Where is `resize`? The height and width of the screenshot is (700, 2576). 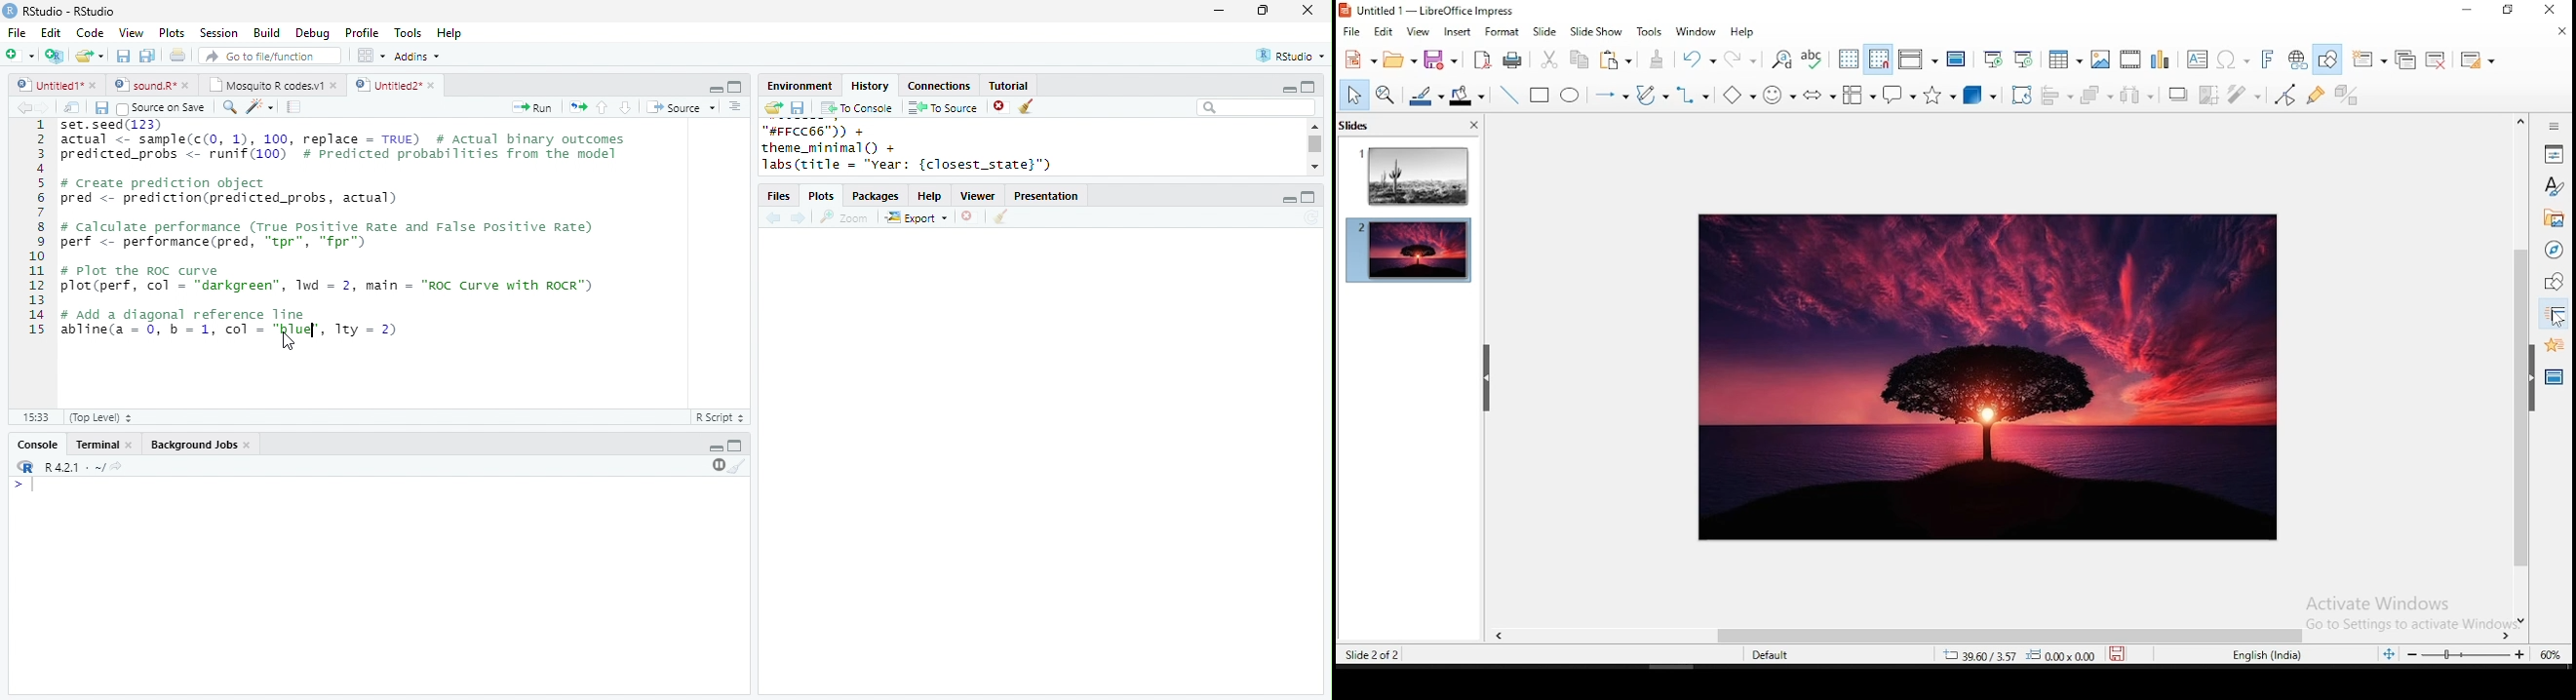
resize is located at coordinates (1263, 11).